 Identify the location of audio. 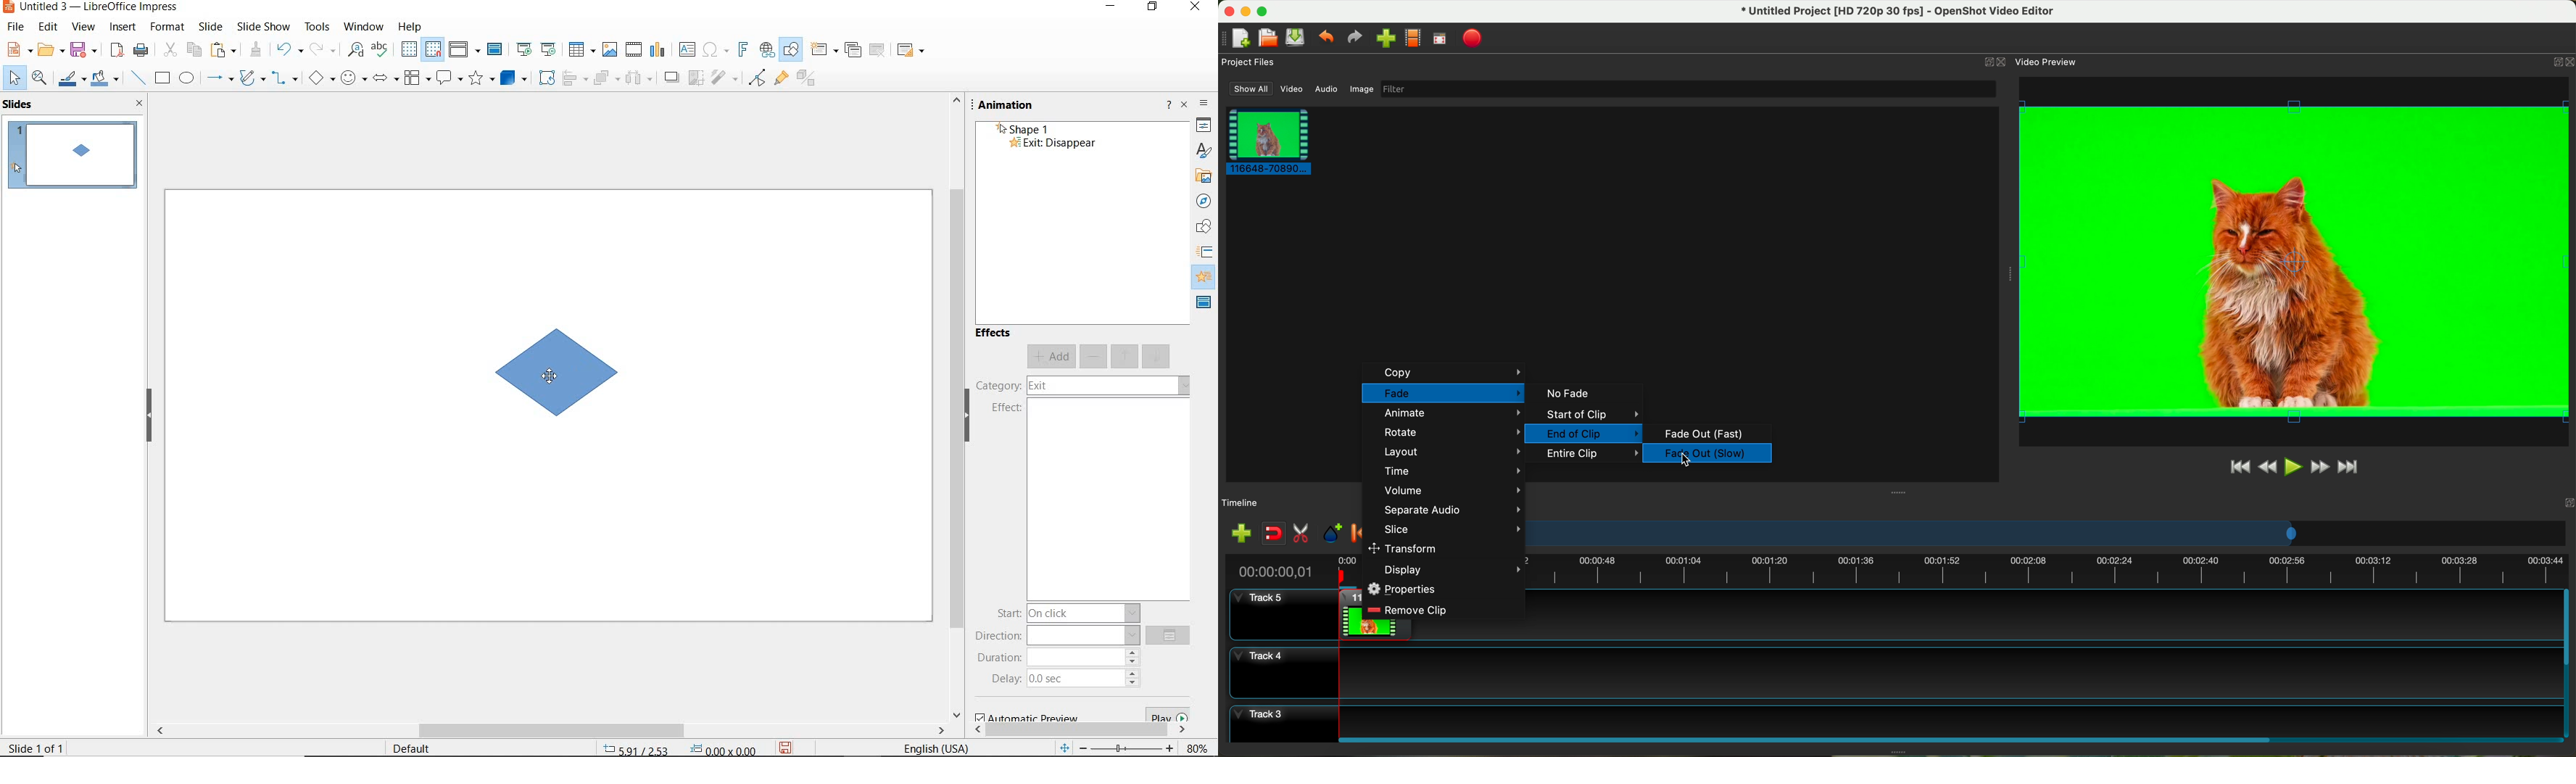
(1328, 90).